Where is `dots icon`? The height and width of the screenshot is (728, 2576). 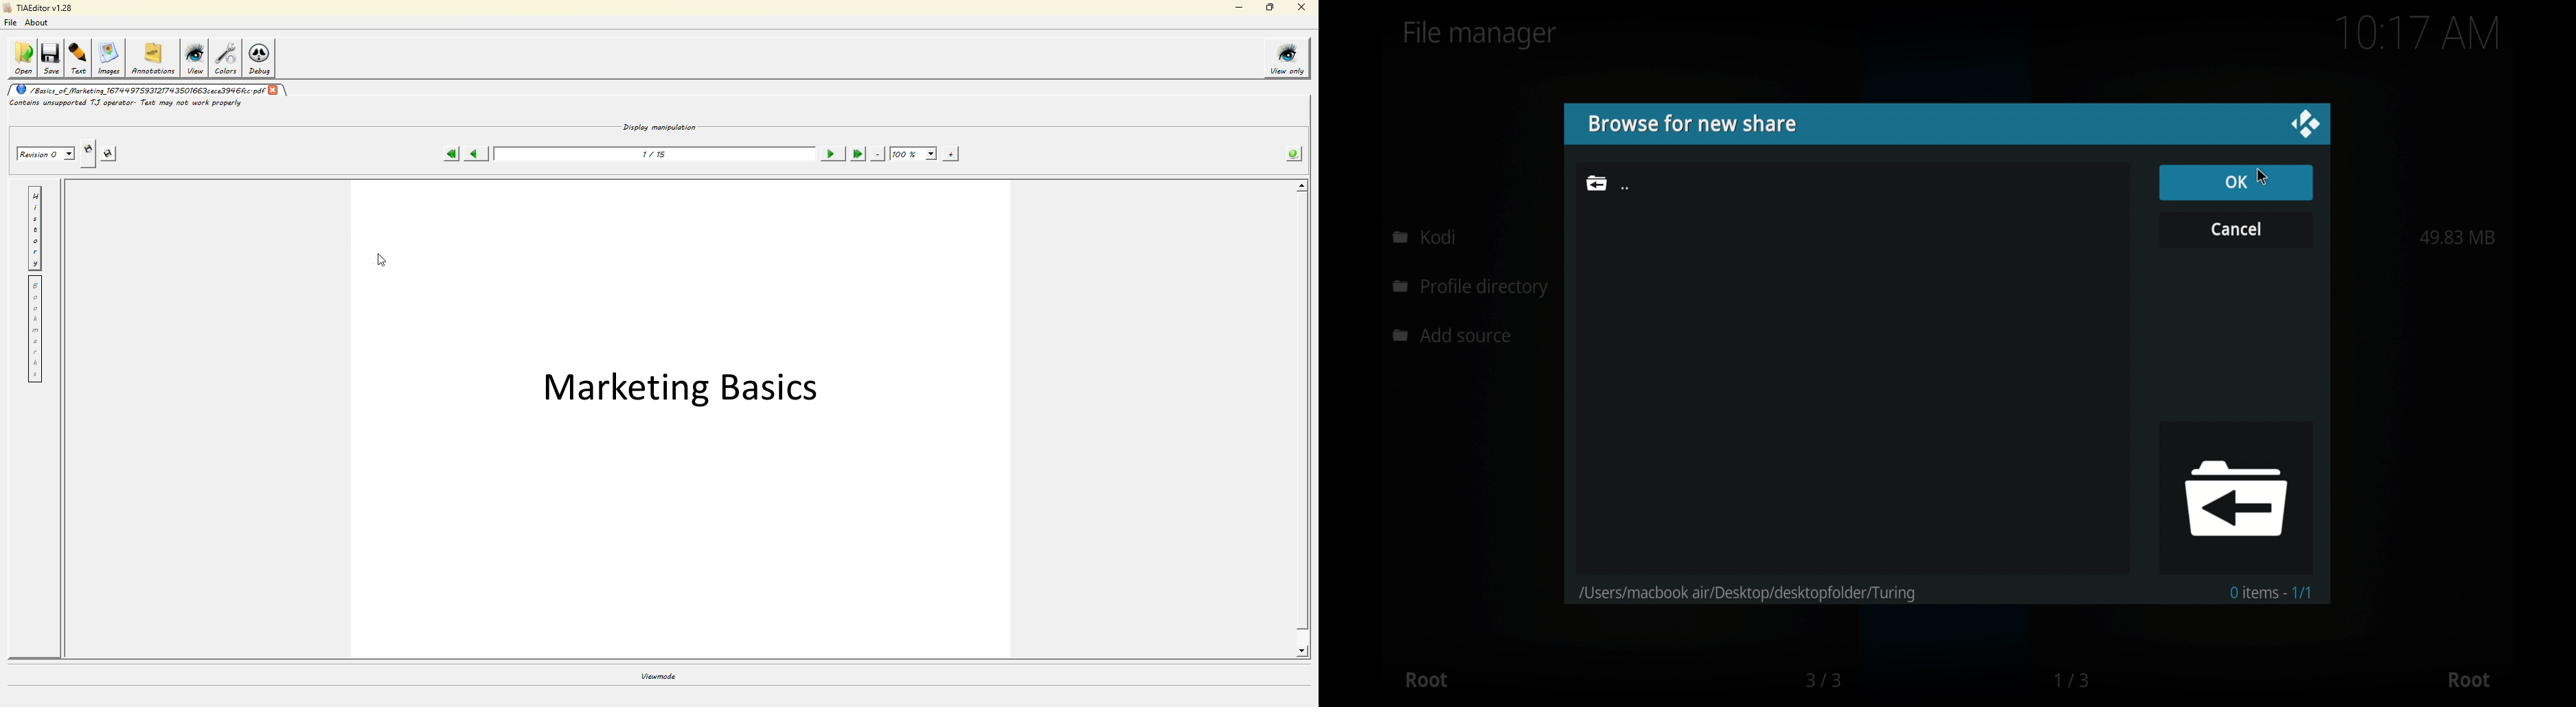 dots icon is located at coordinates (1625, 189).